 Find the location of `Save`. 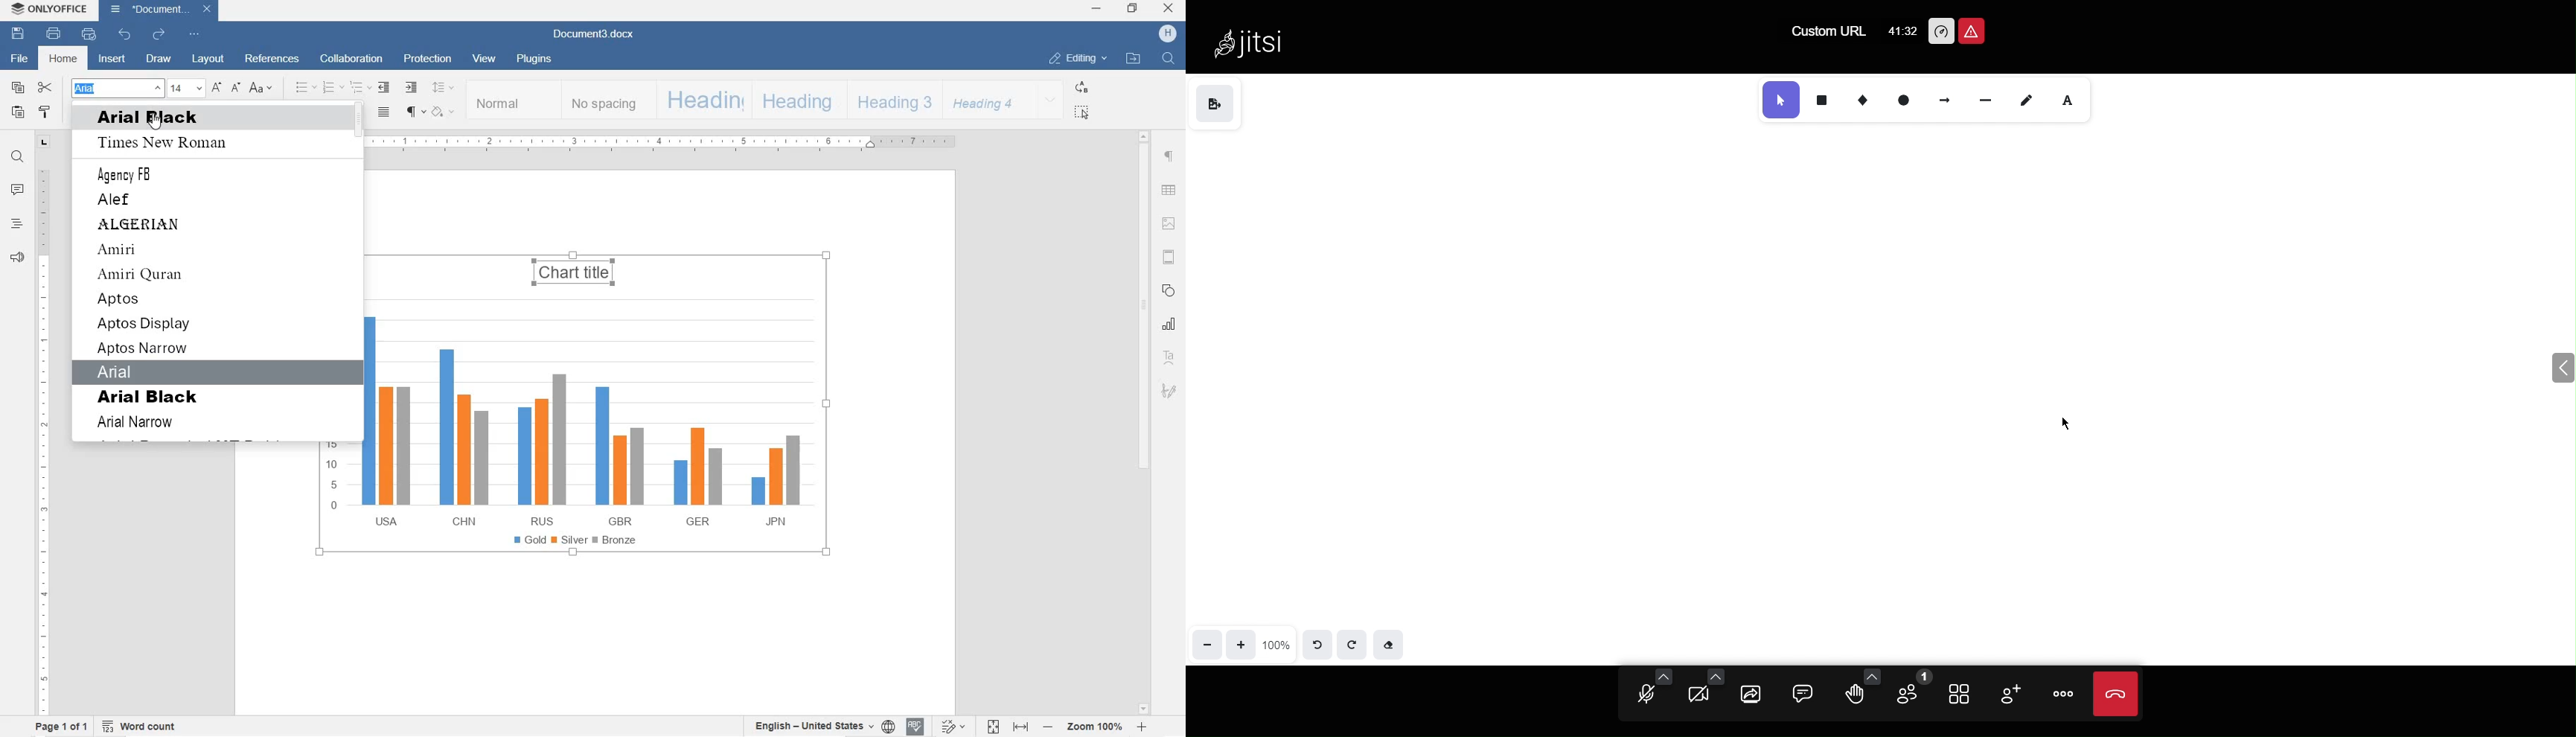

Save is located at coordinates (1215, 102).